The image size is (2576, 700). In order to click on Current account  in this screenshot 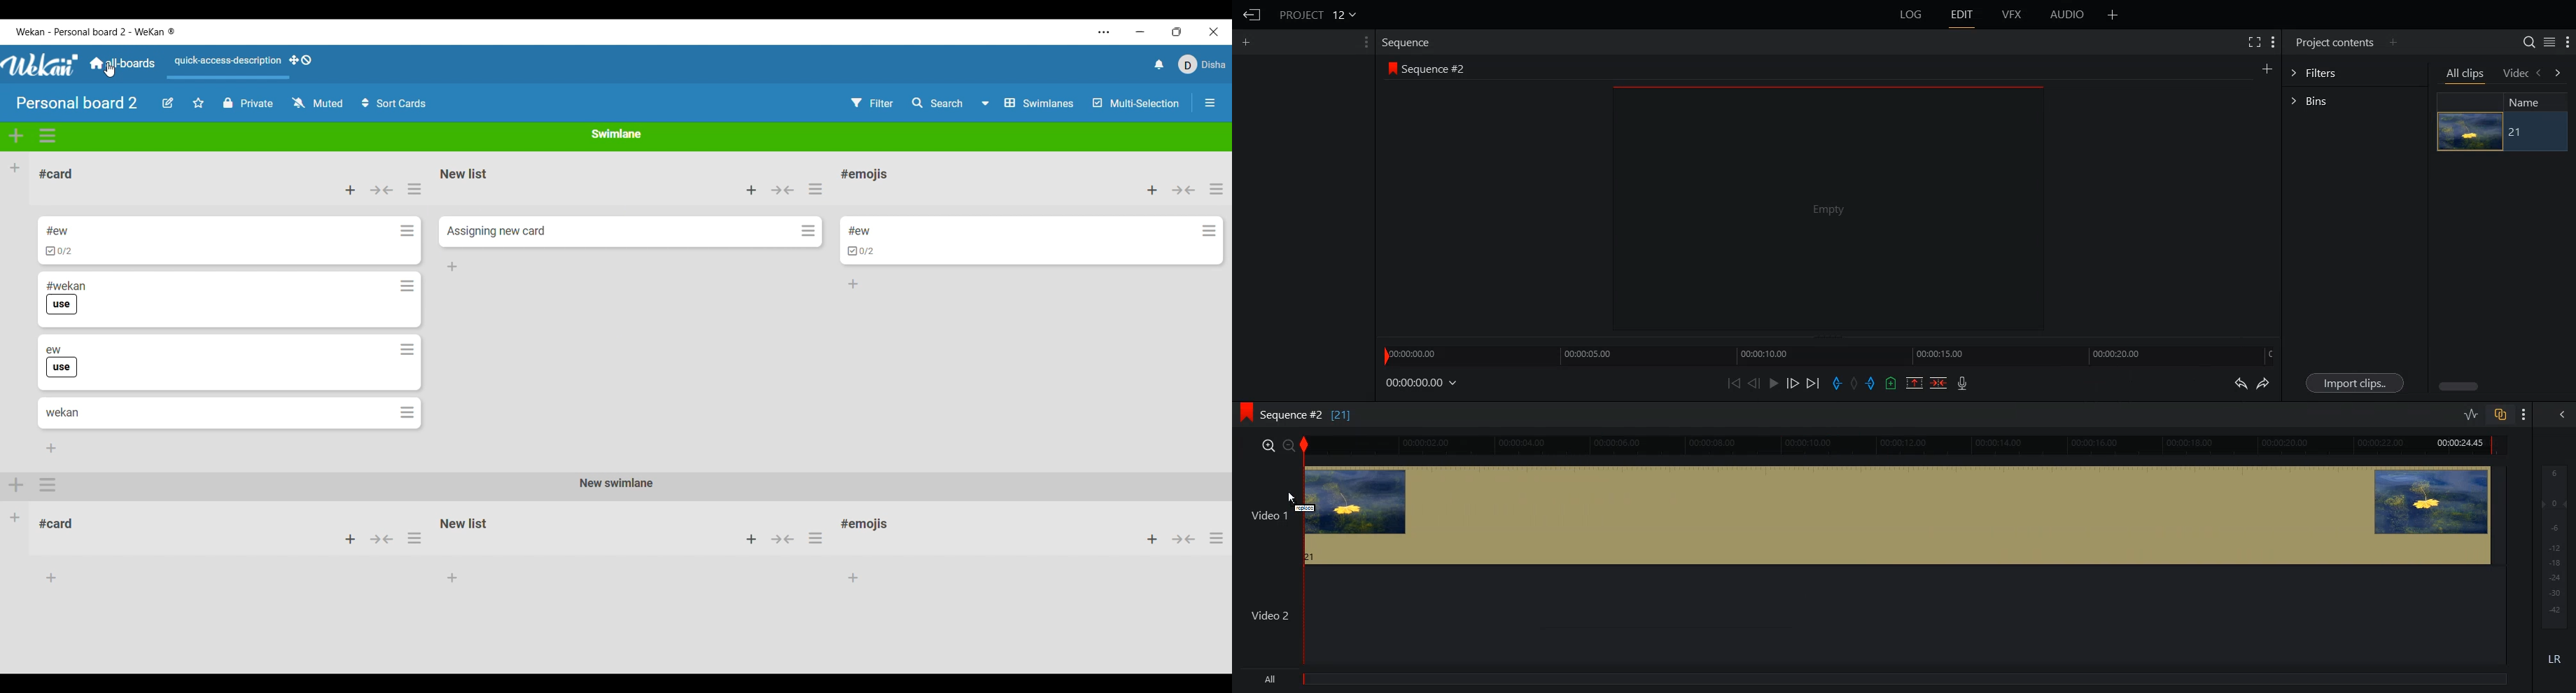, I will do `click(1202, 65)`.